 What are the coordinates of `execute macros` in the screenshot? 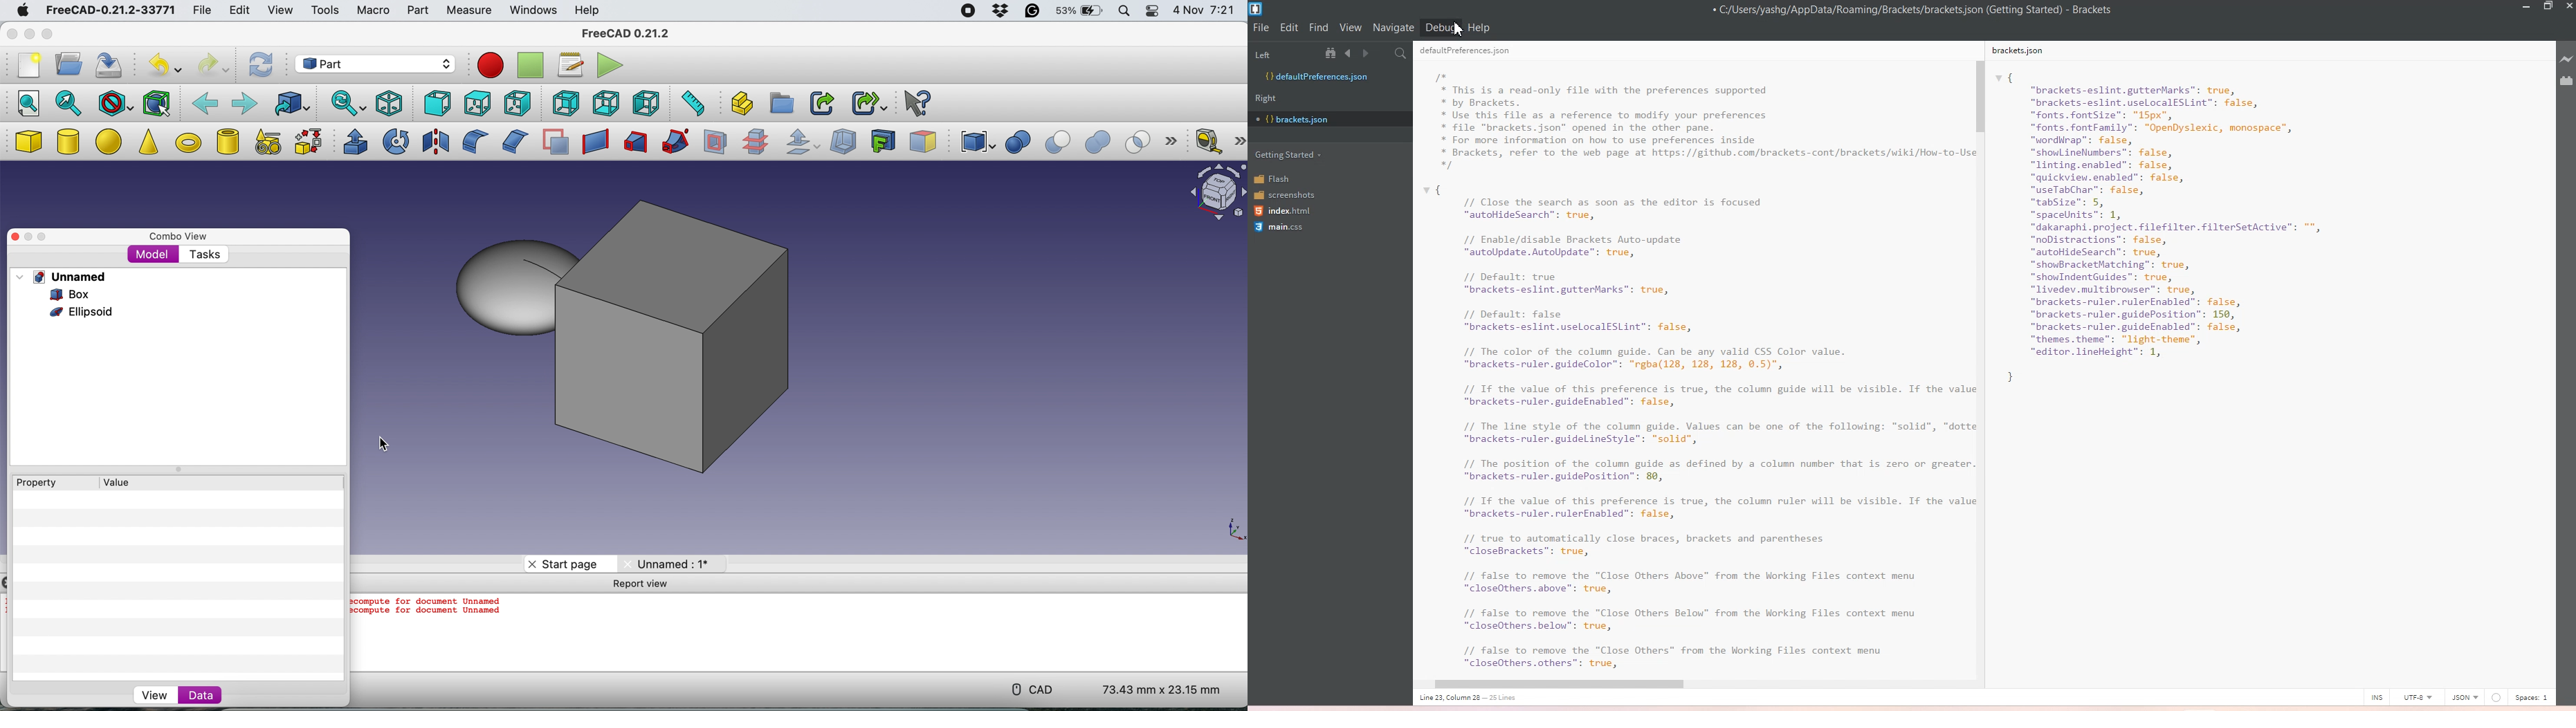 It's located at (608, 66).